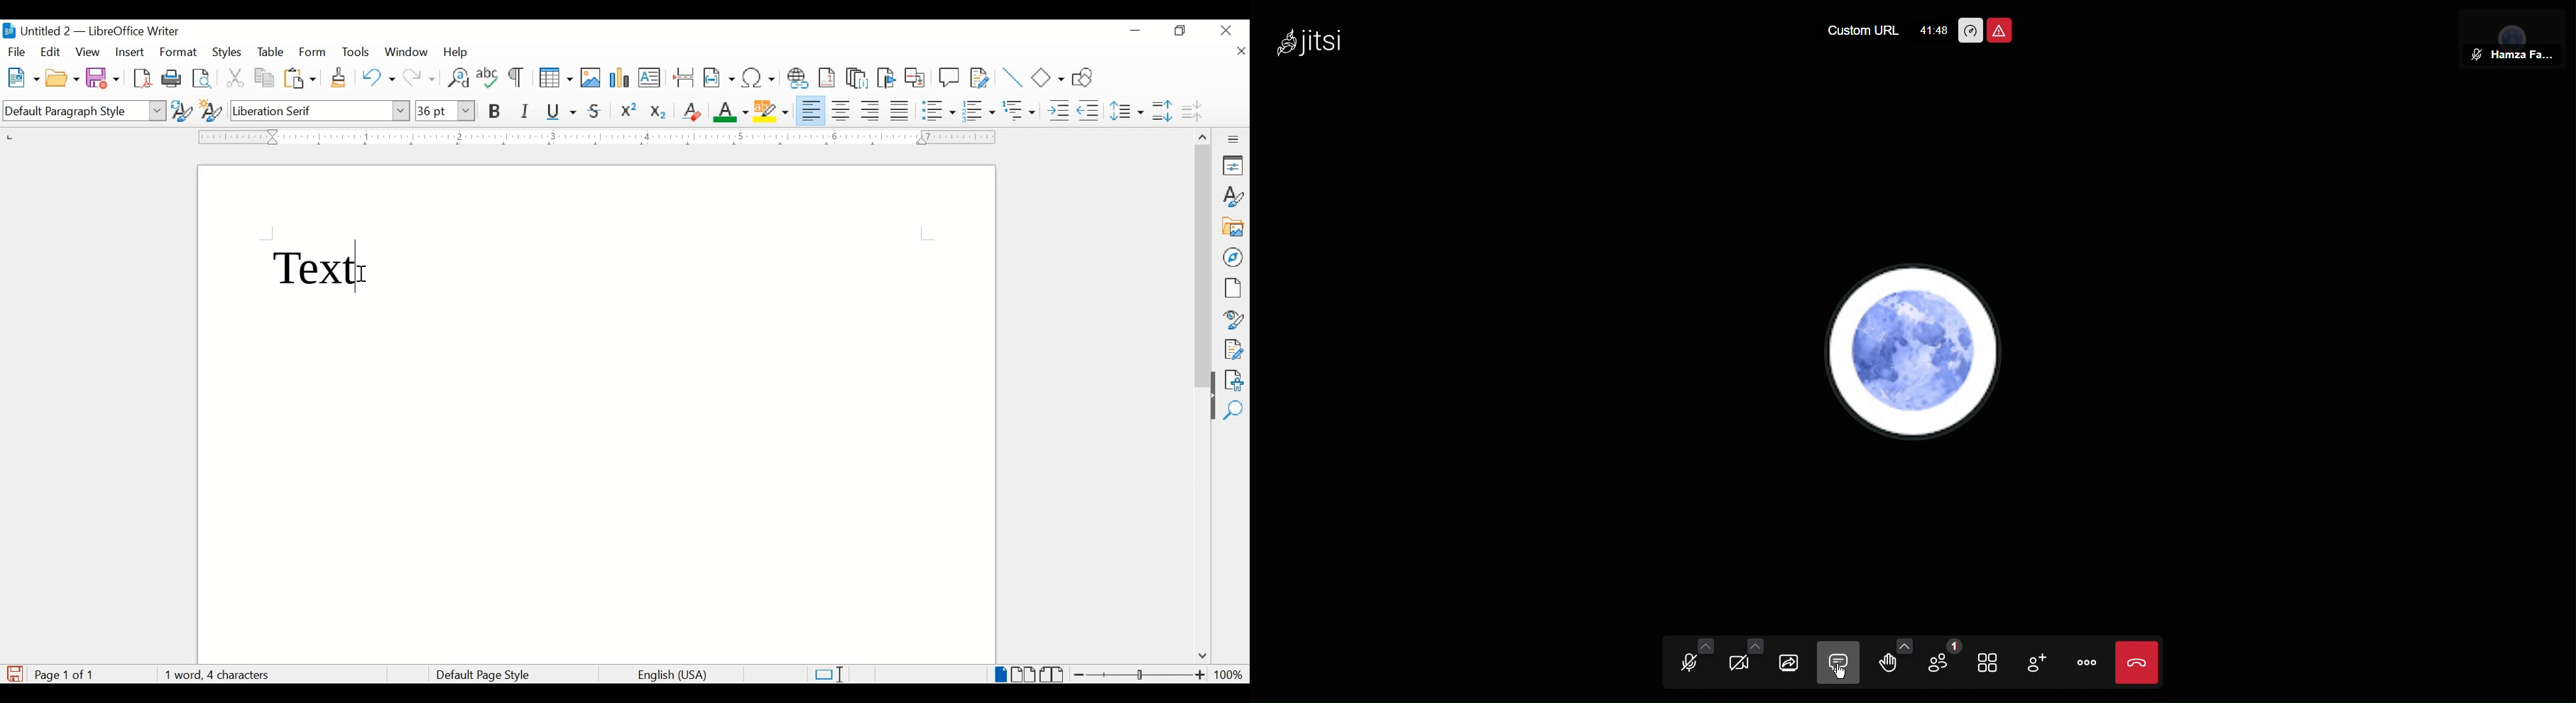 This screenshot has width=2576, height=728. What do you see at coordinates (1090, 110) in the screenshot?
I see `decrease indent` at bounding box center [1090, 110].